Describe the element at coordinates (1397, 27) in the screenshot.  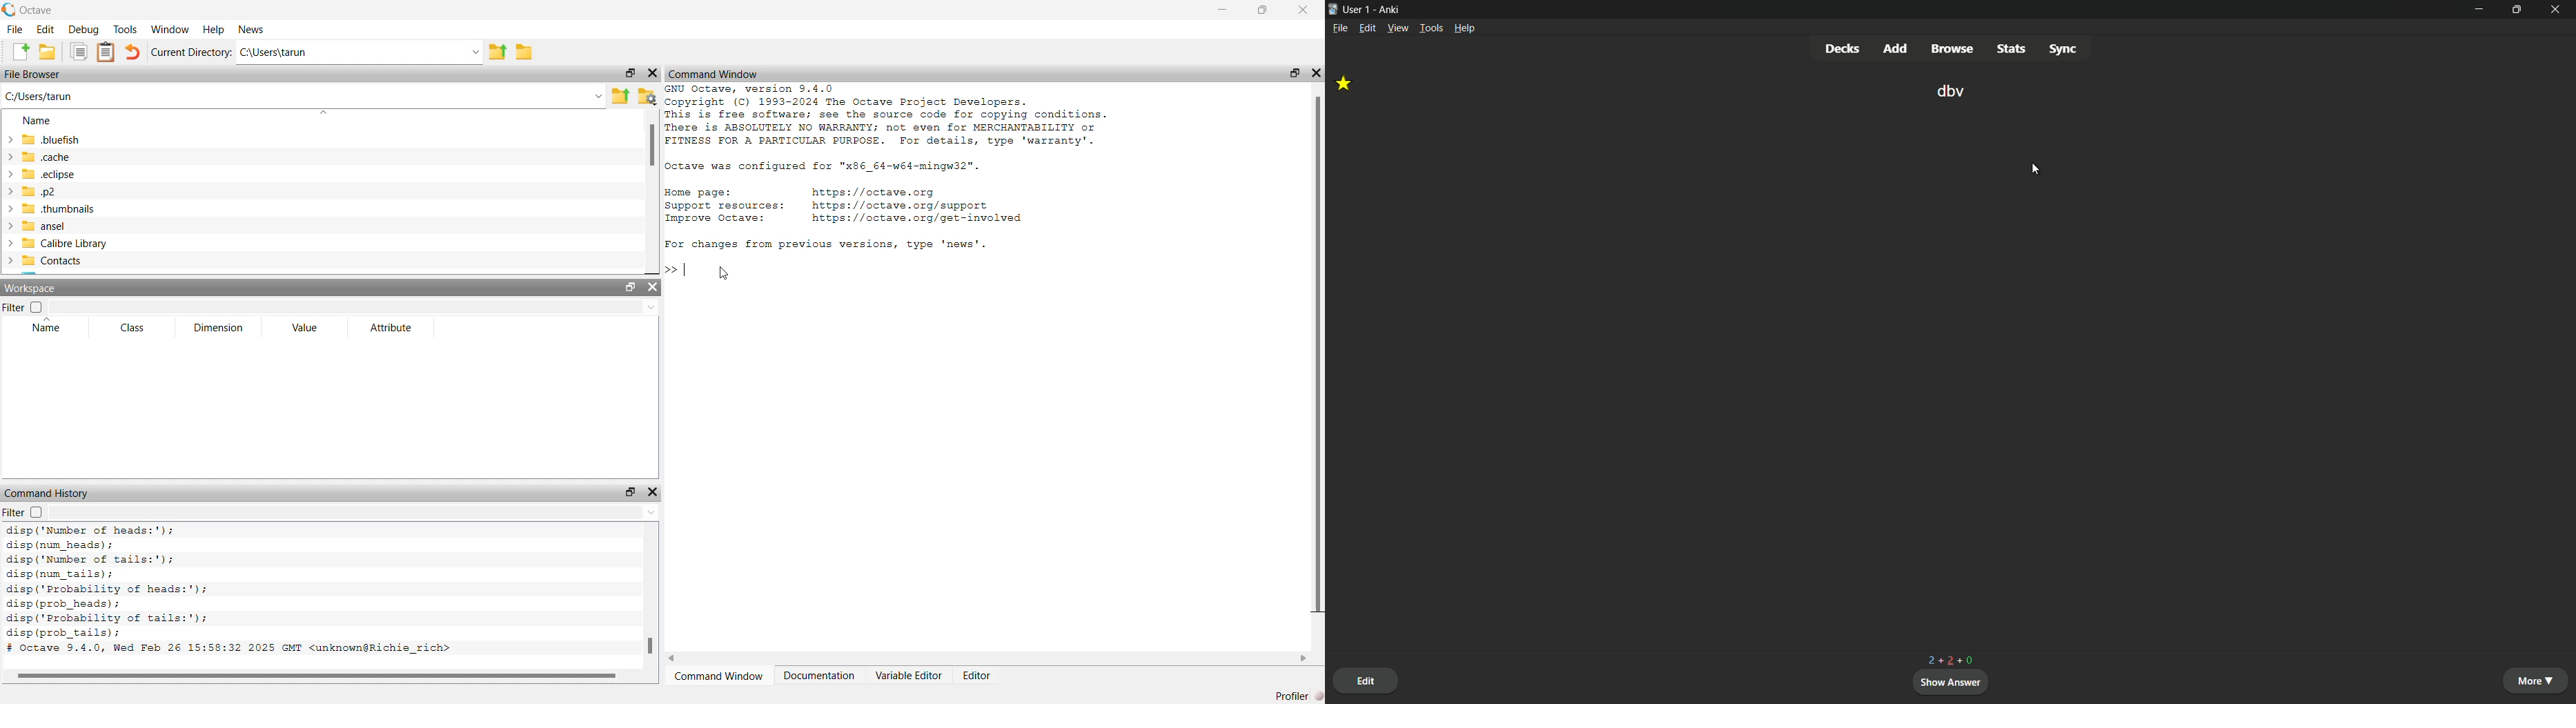
I see `view` at that location.